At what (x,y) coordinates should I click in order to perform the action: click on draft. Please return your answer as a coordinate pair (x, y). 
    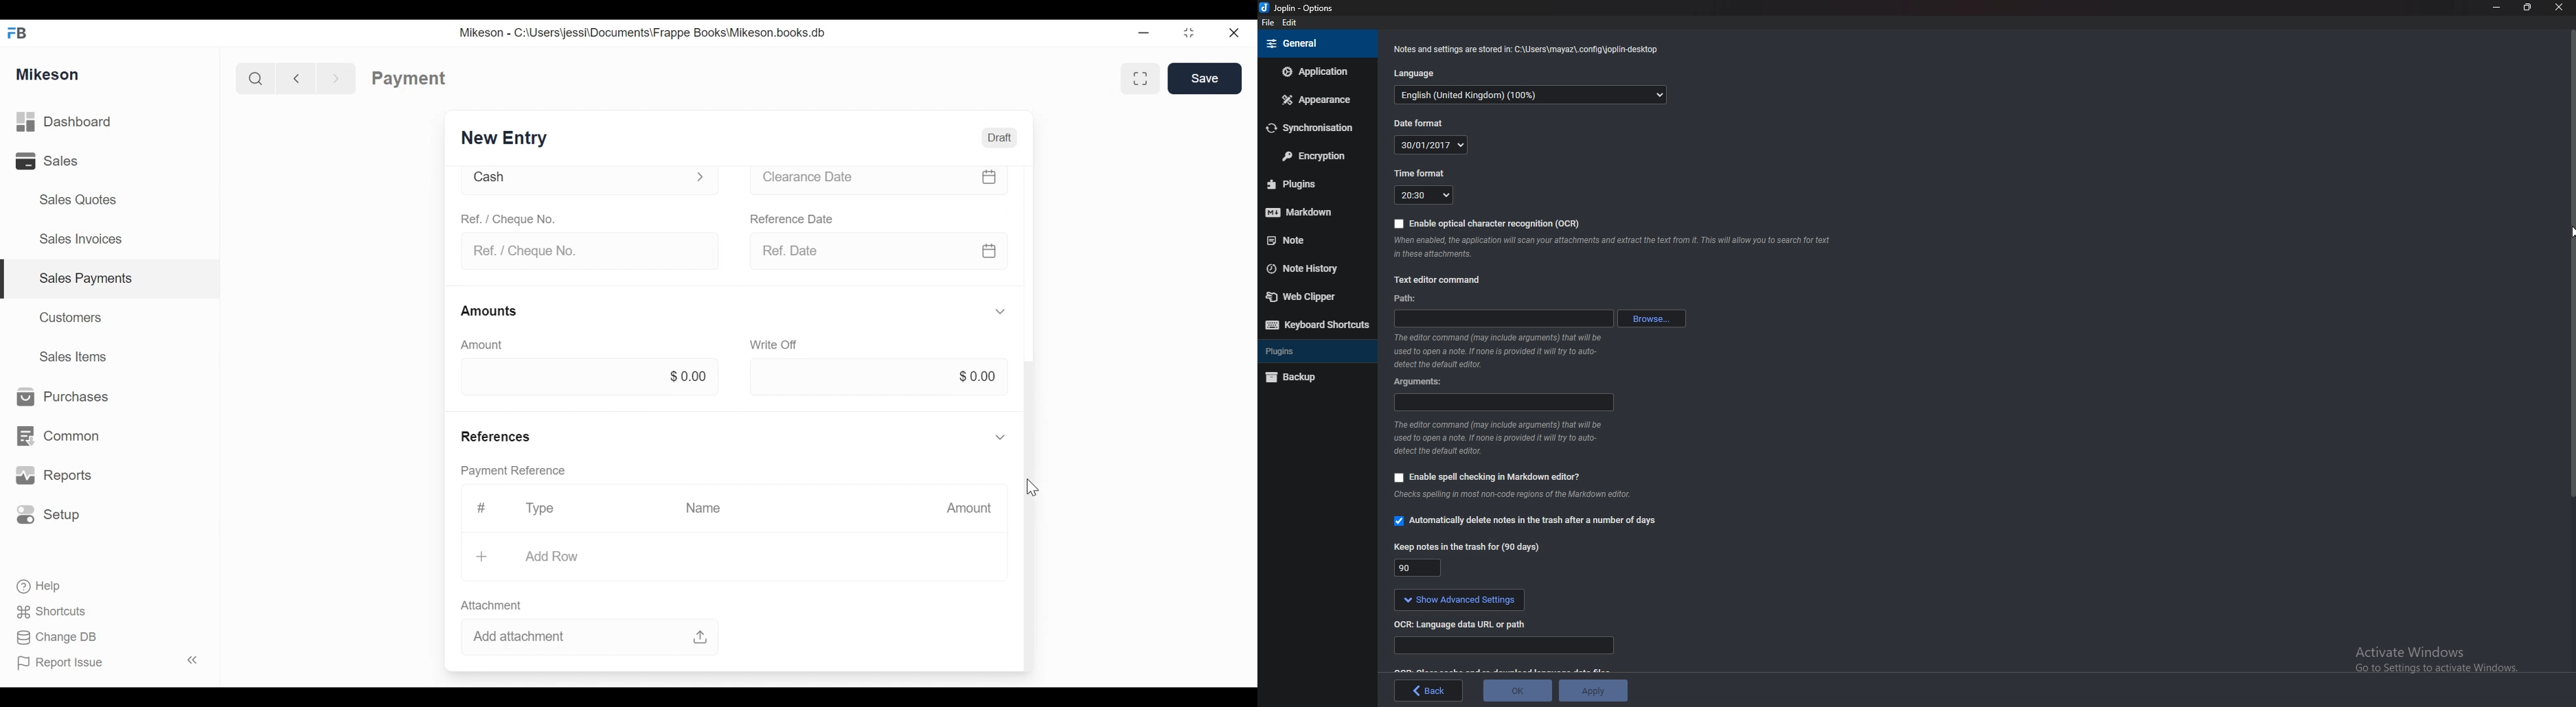
    Looking at the image, I should click on (1005, 138).